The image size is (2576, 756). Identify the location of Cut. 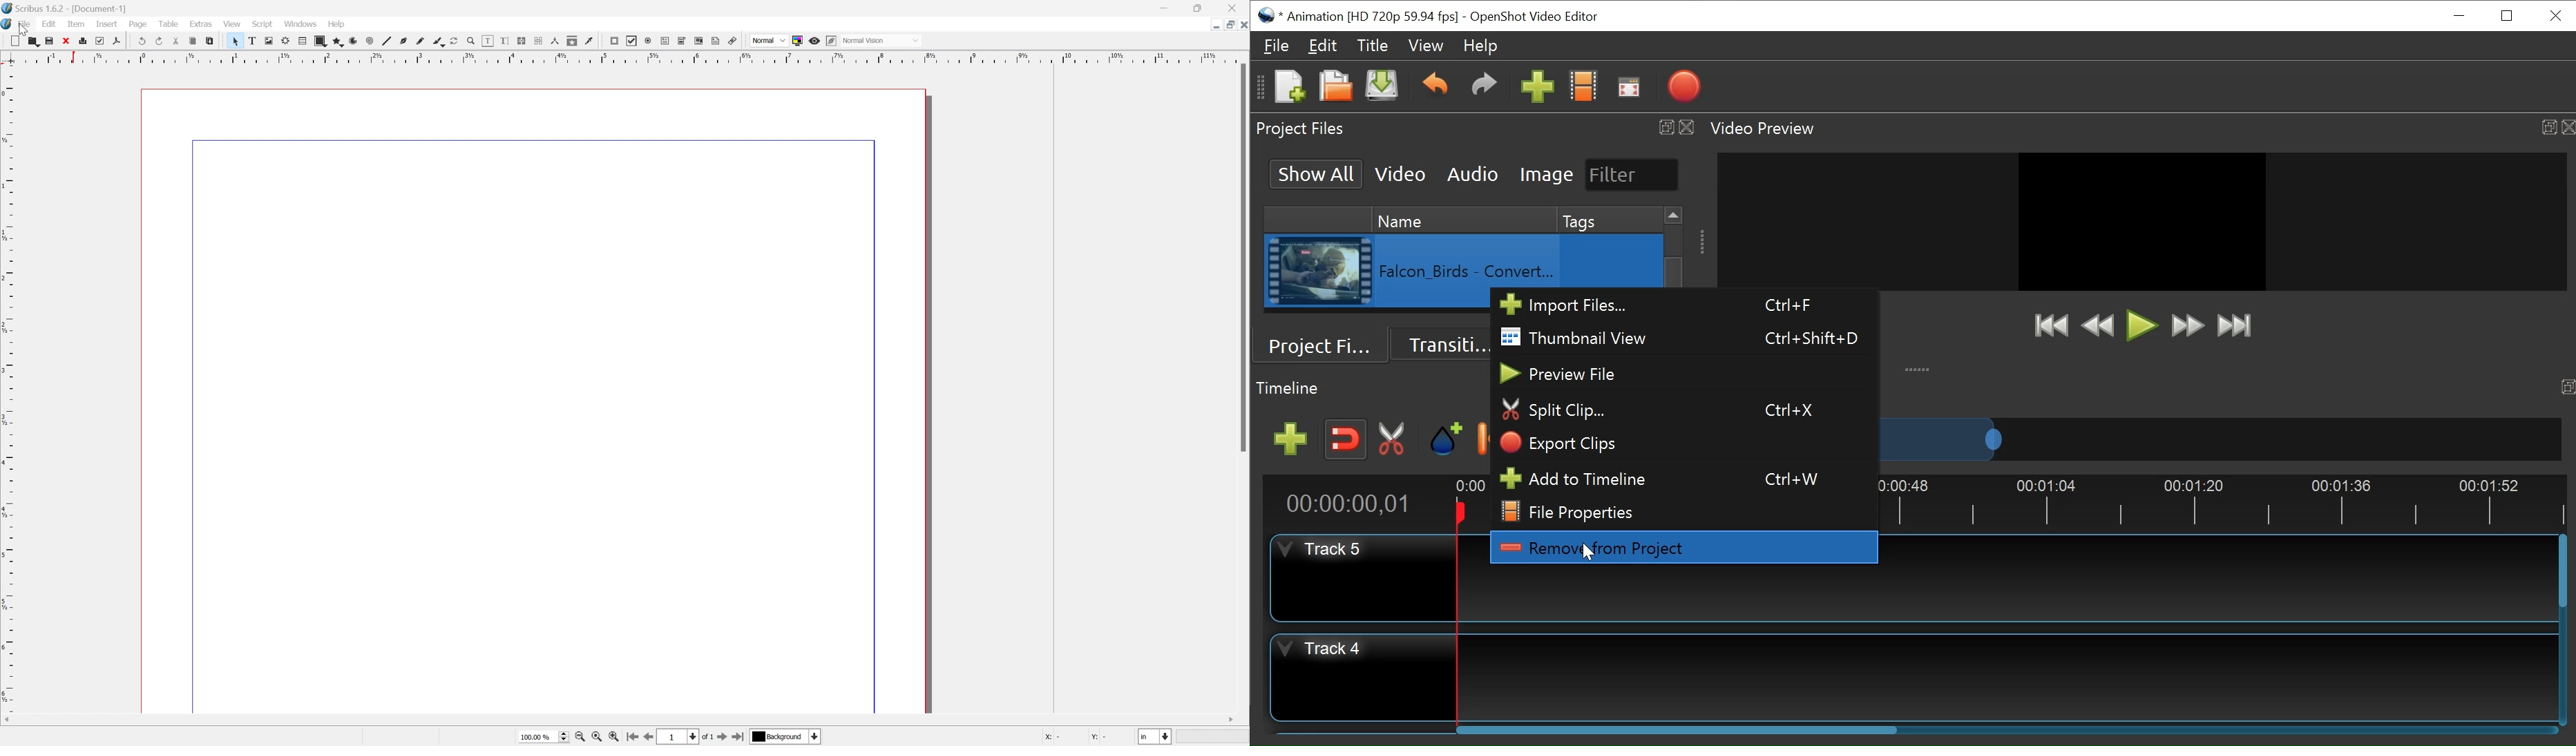
(179, 41).